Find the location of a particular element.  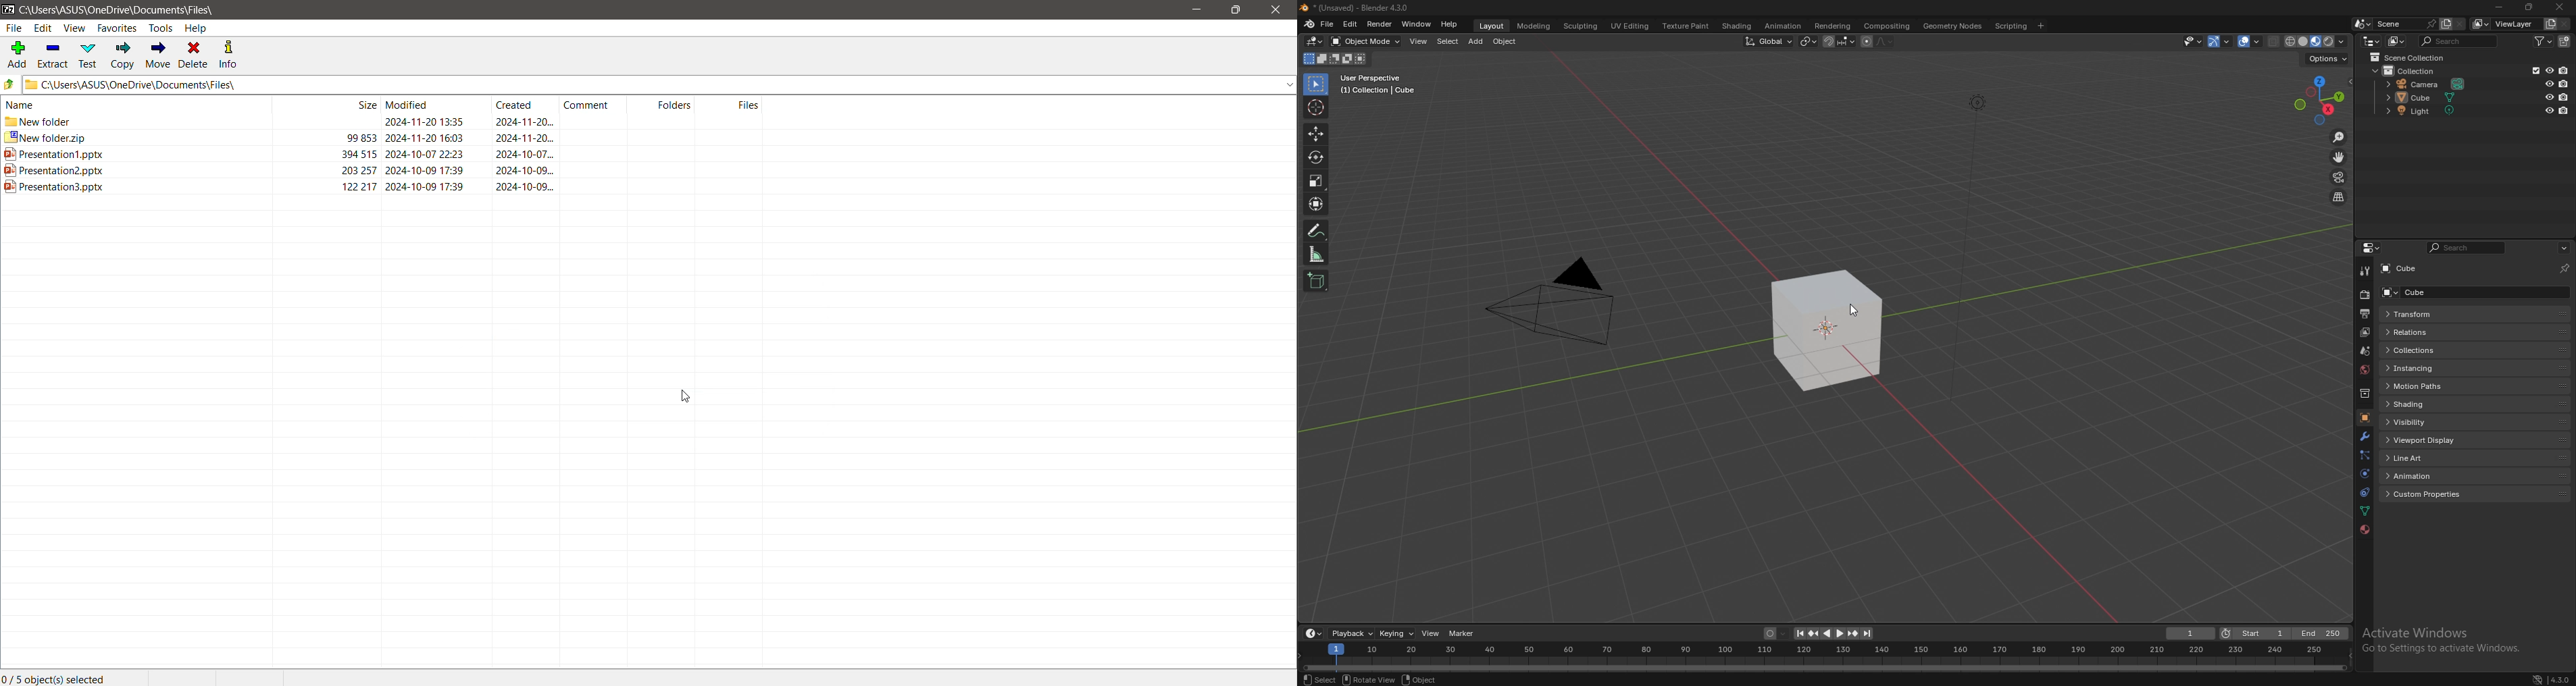

zoom is located at coordinates (2339, 137).